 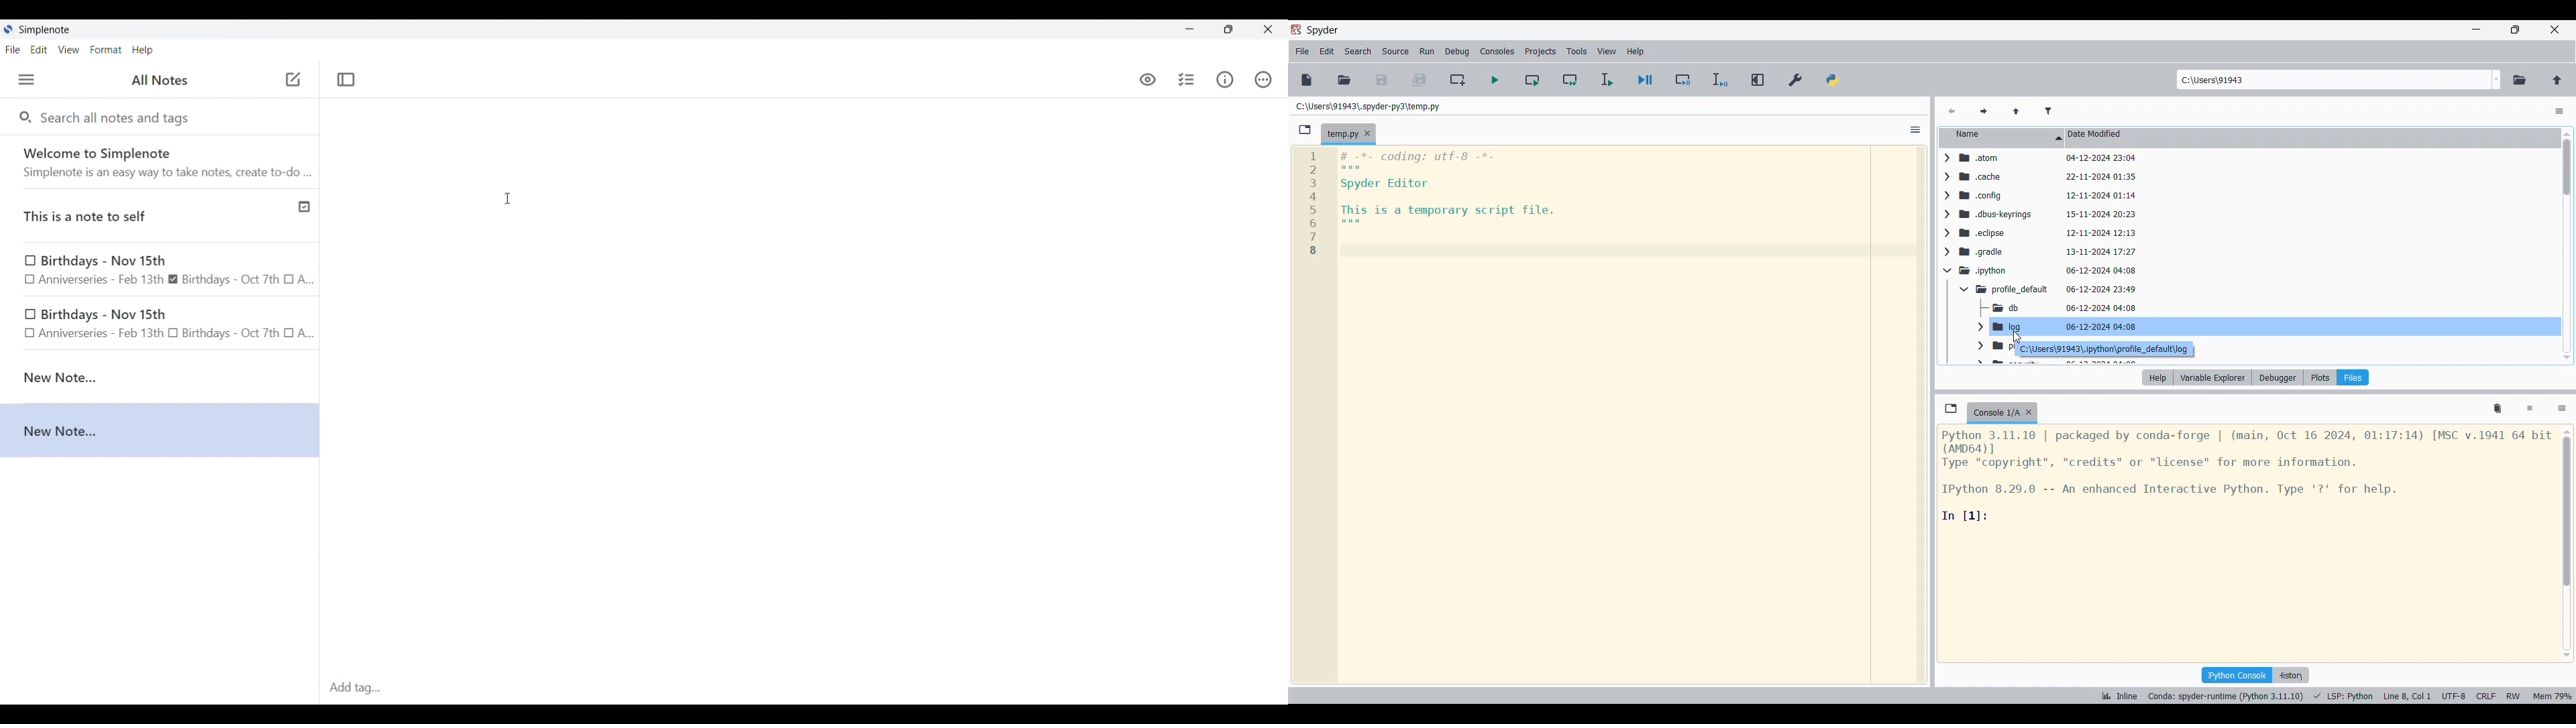 I want to click on Maximize current pane, so click(x=1759, y=80).